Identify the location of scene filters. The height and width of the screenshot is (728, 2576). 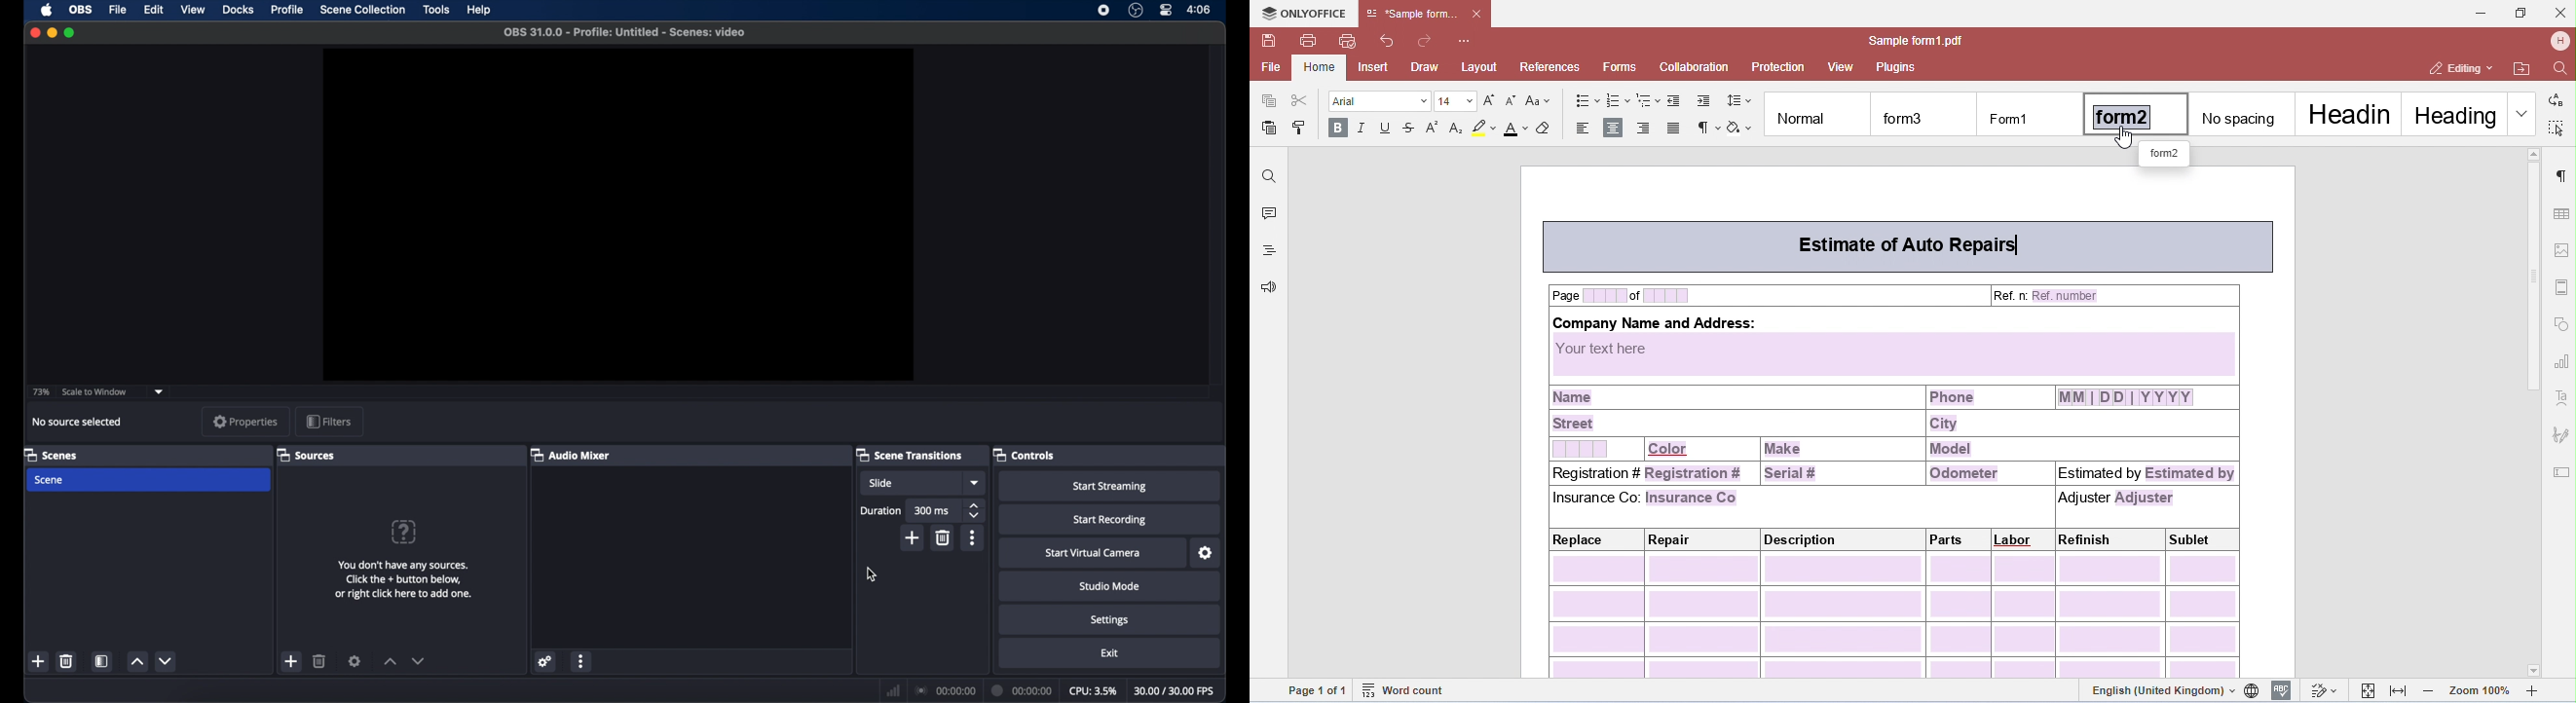
(102, 661).